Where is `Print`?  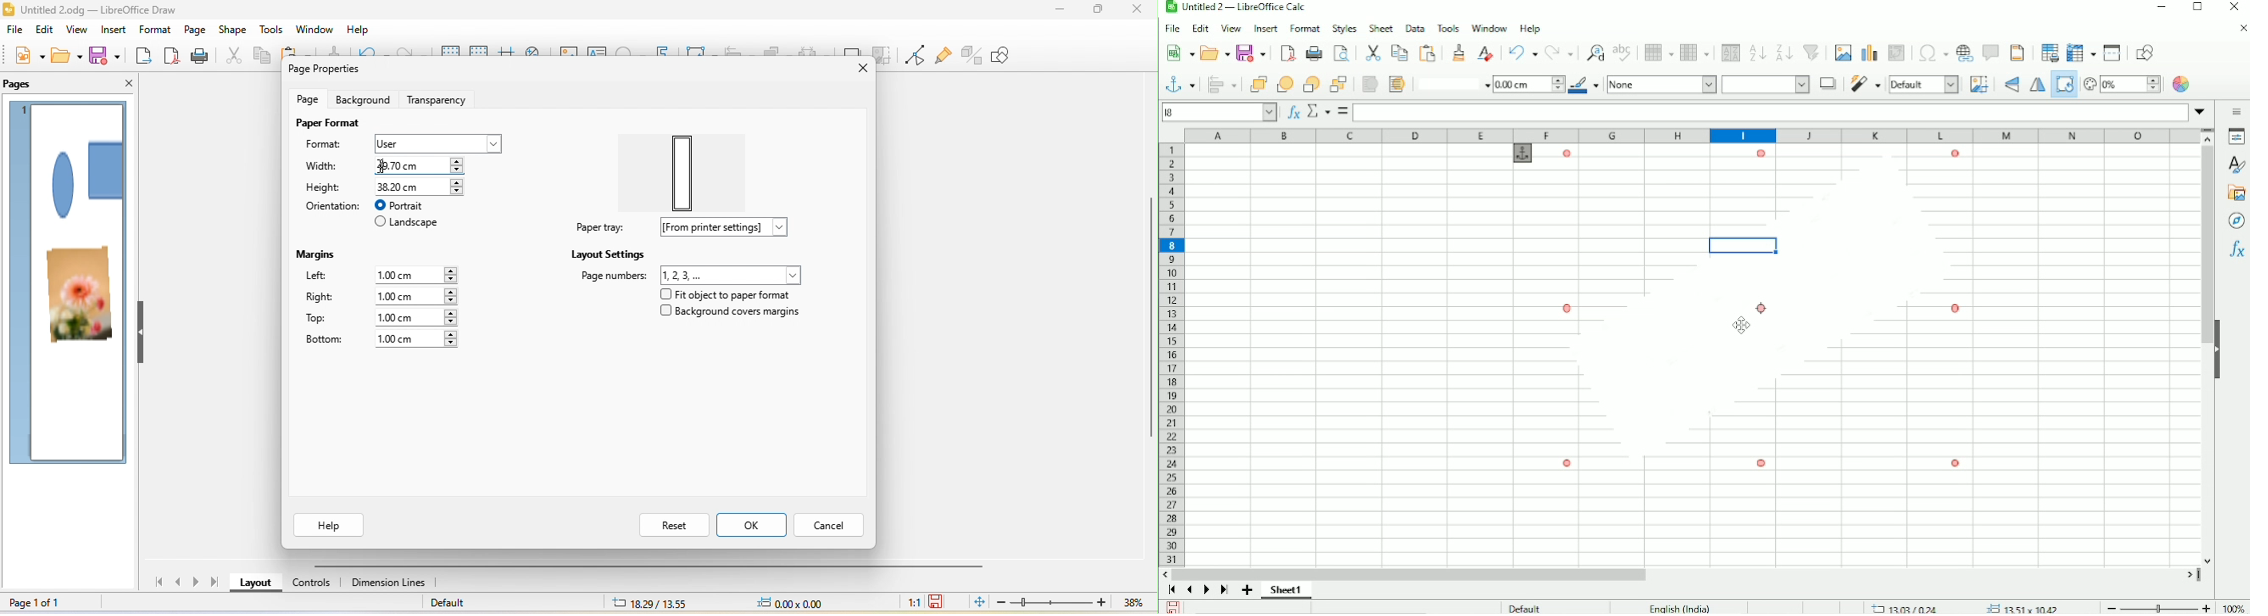 Print is located at coordinates (1313, 53).